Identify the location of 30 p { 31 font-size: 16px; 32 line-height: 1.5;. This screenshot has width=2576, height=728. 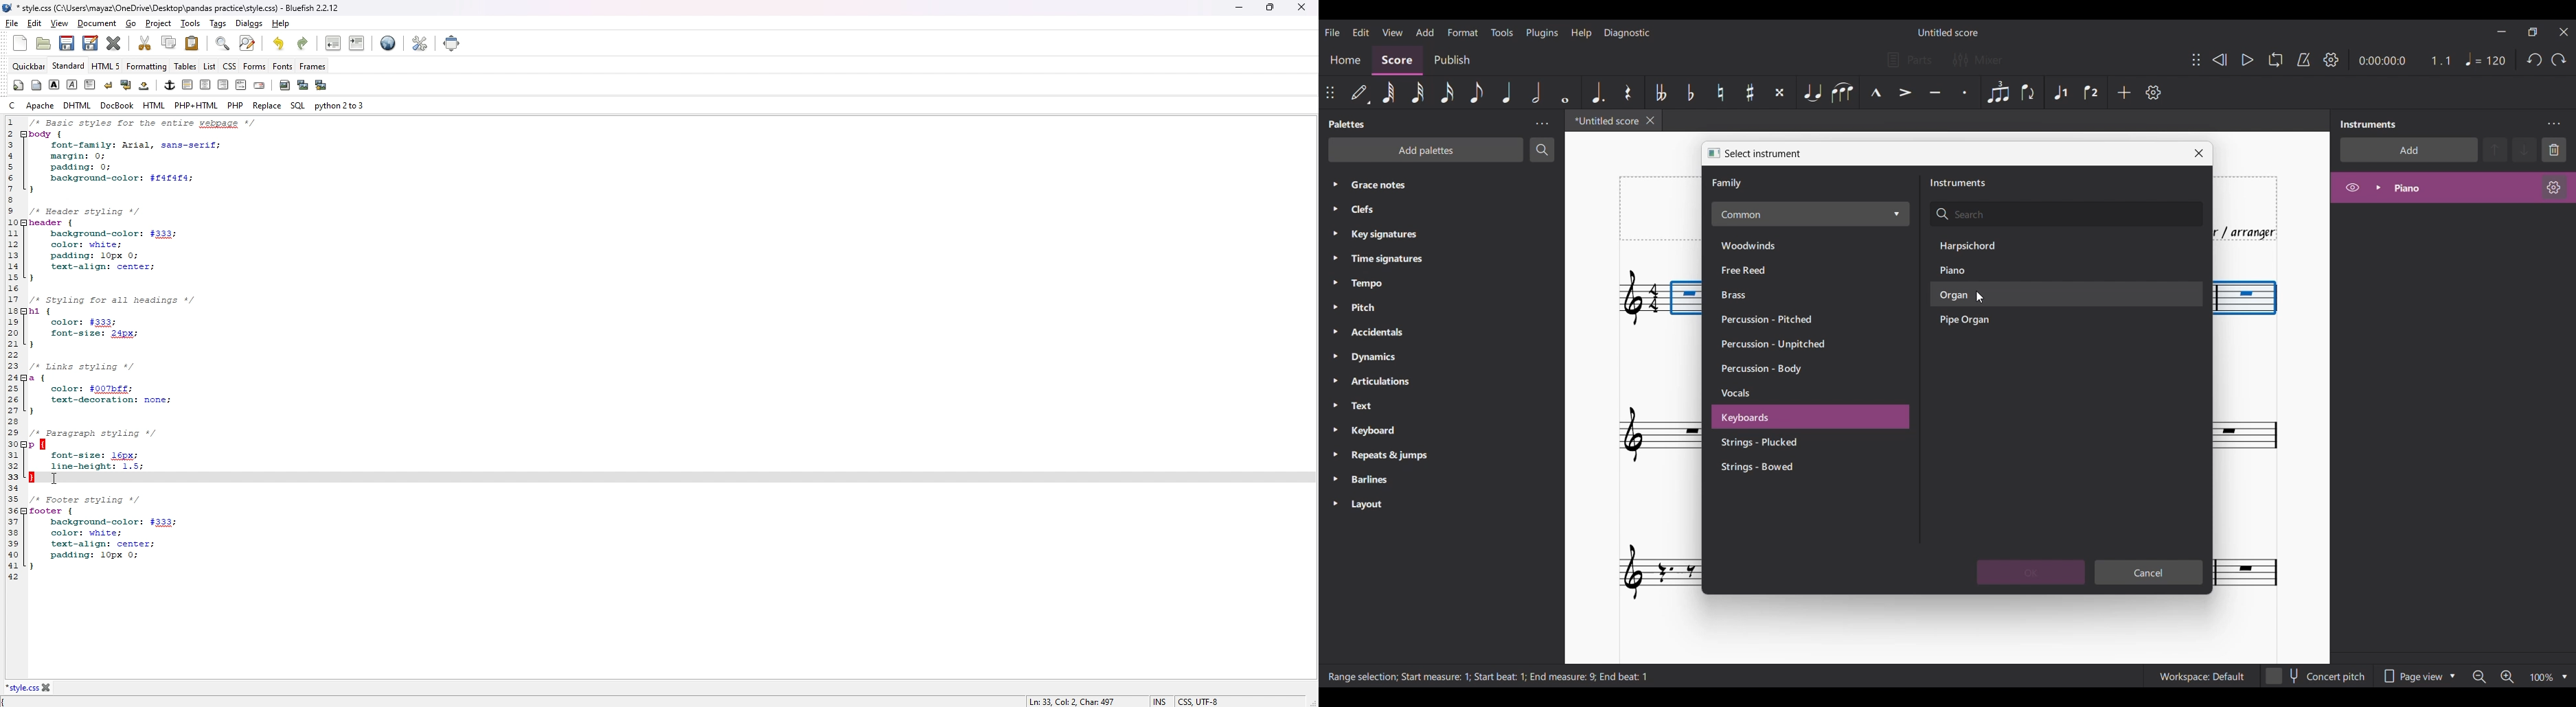
(129, 454).